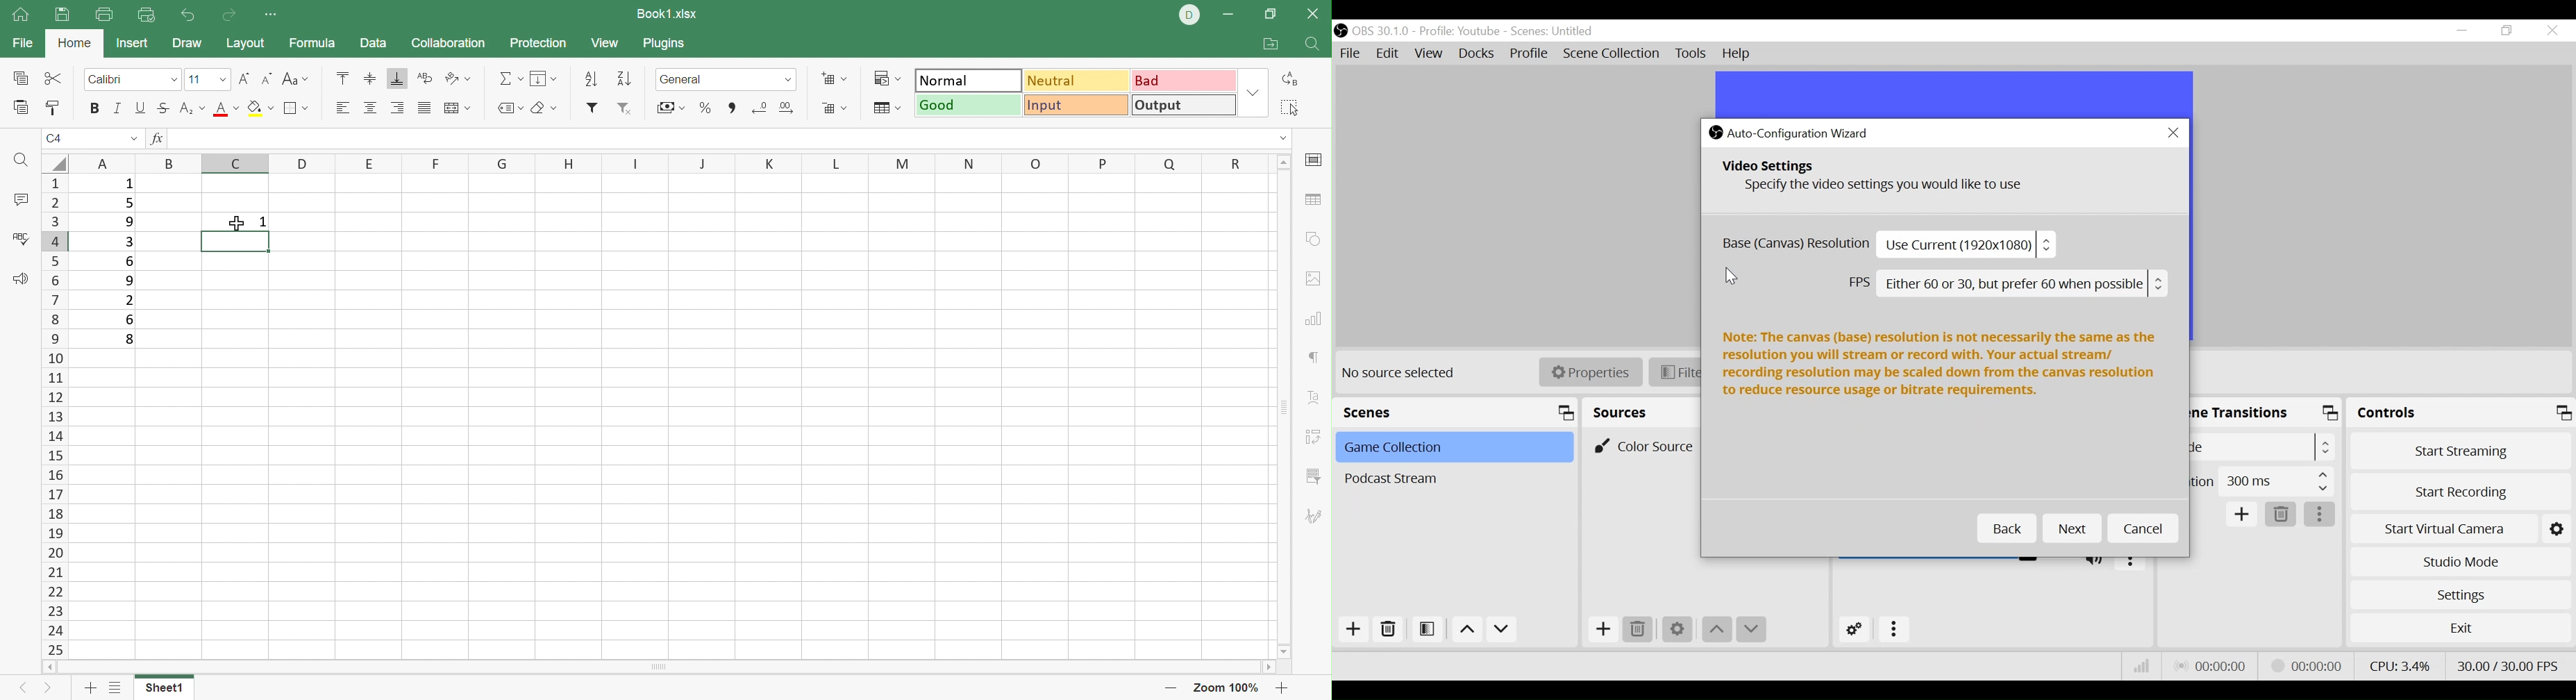 This screenshot has height=700, width=2576. Describe the element at coordinates (396, 78) in the screenshot. I see `Align Bottom` at that location.